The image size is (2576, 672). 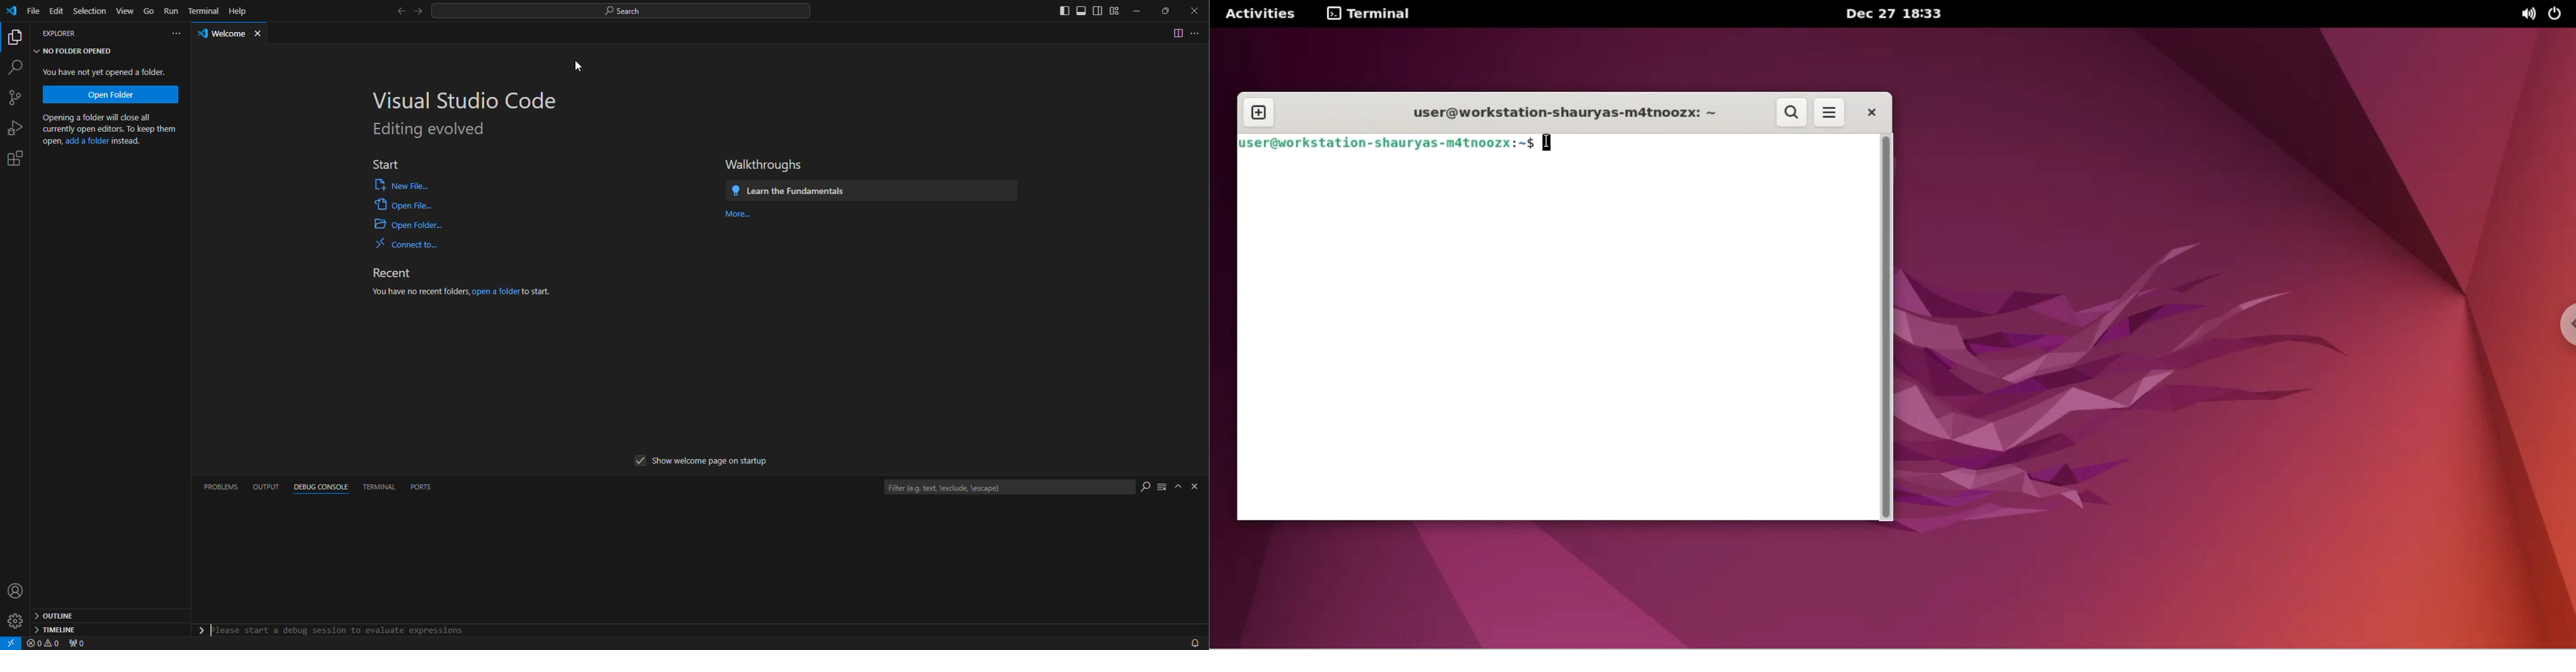 I want to click on bug, so click(x=13, y=125).